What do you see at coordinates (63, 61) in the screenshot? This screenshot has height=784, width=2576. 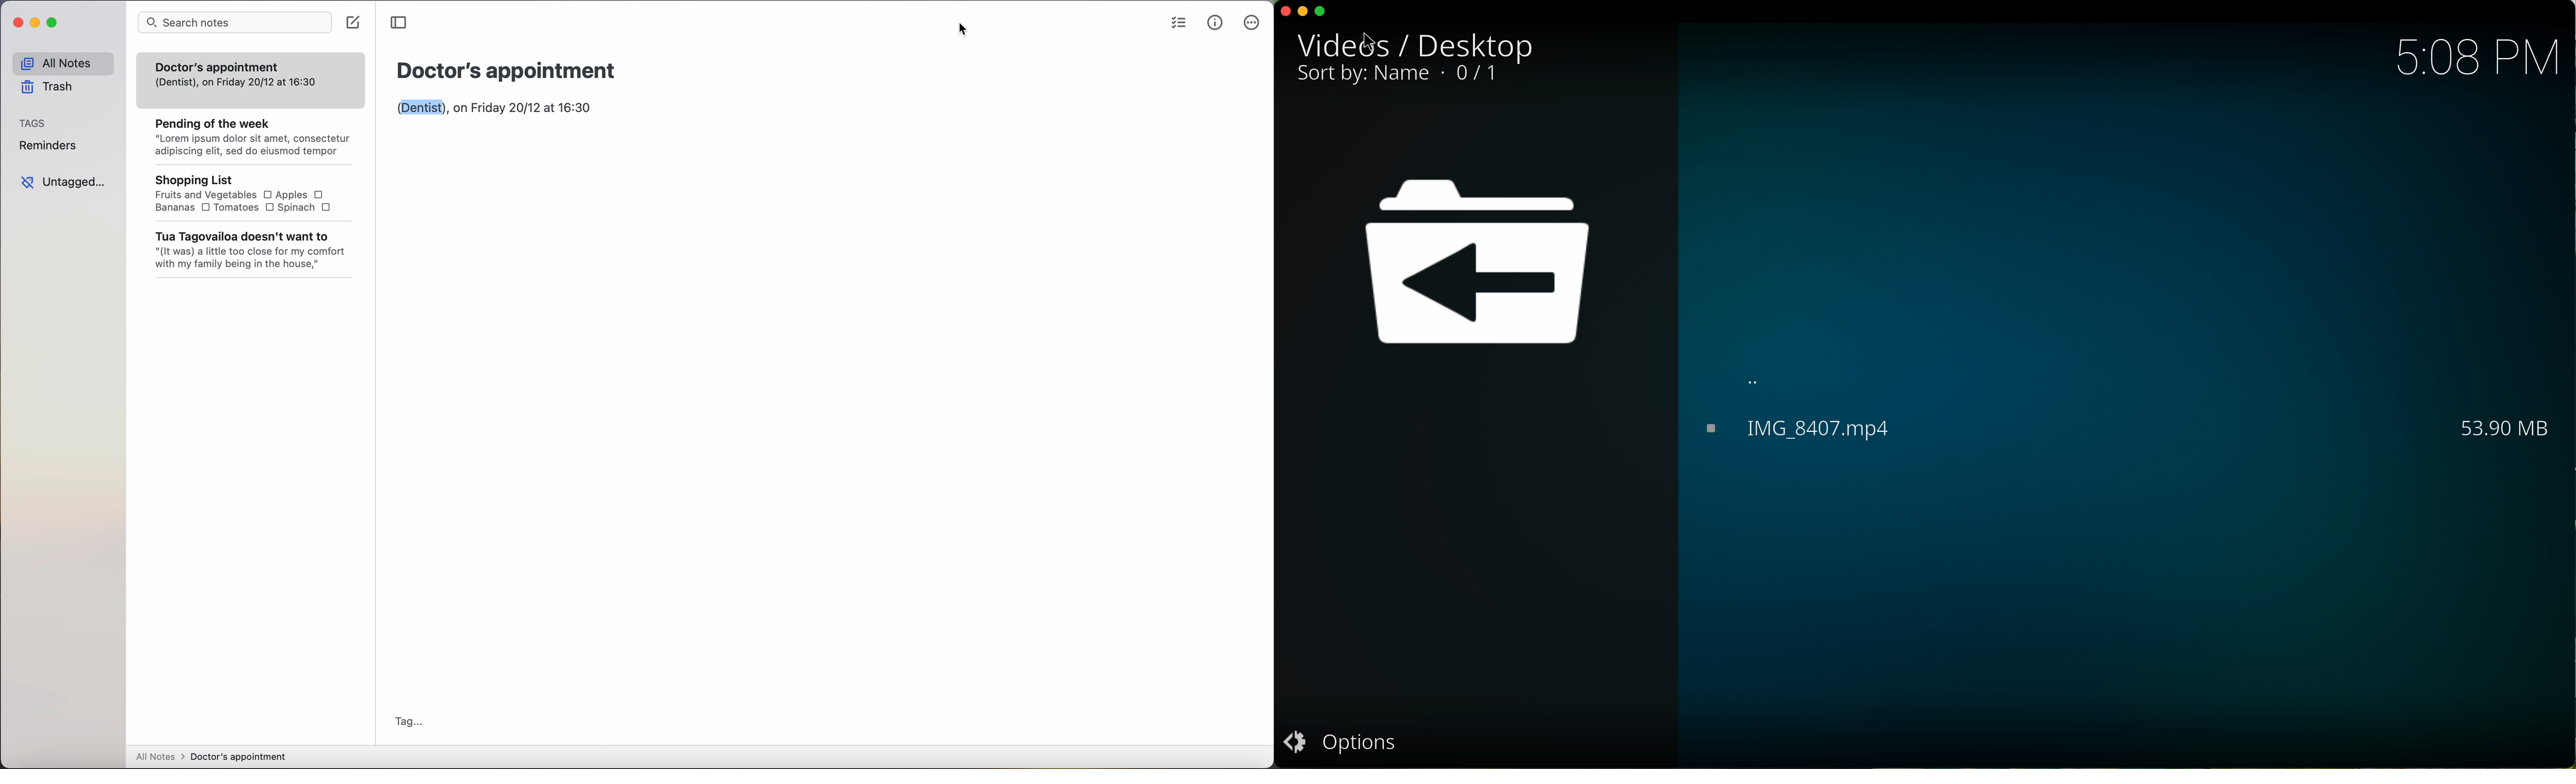 I see `all notes` at bounding box center [63, 61].